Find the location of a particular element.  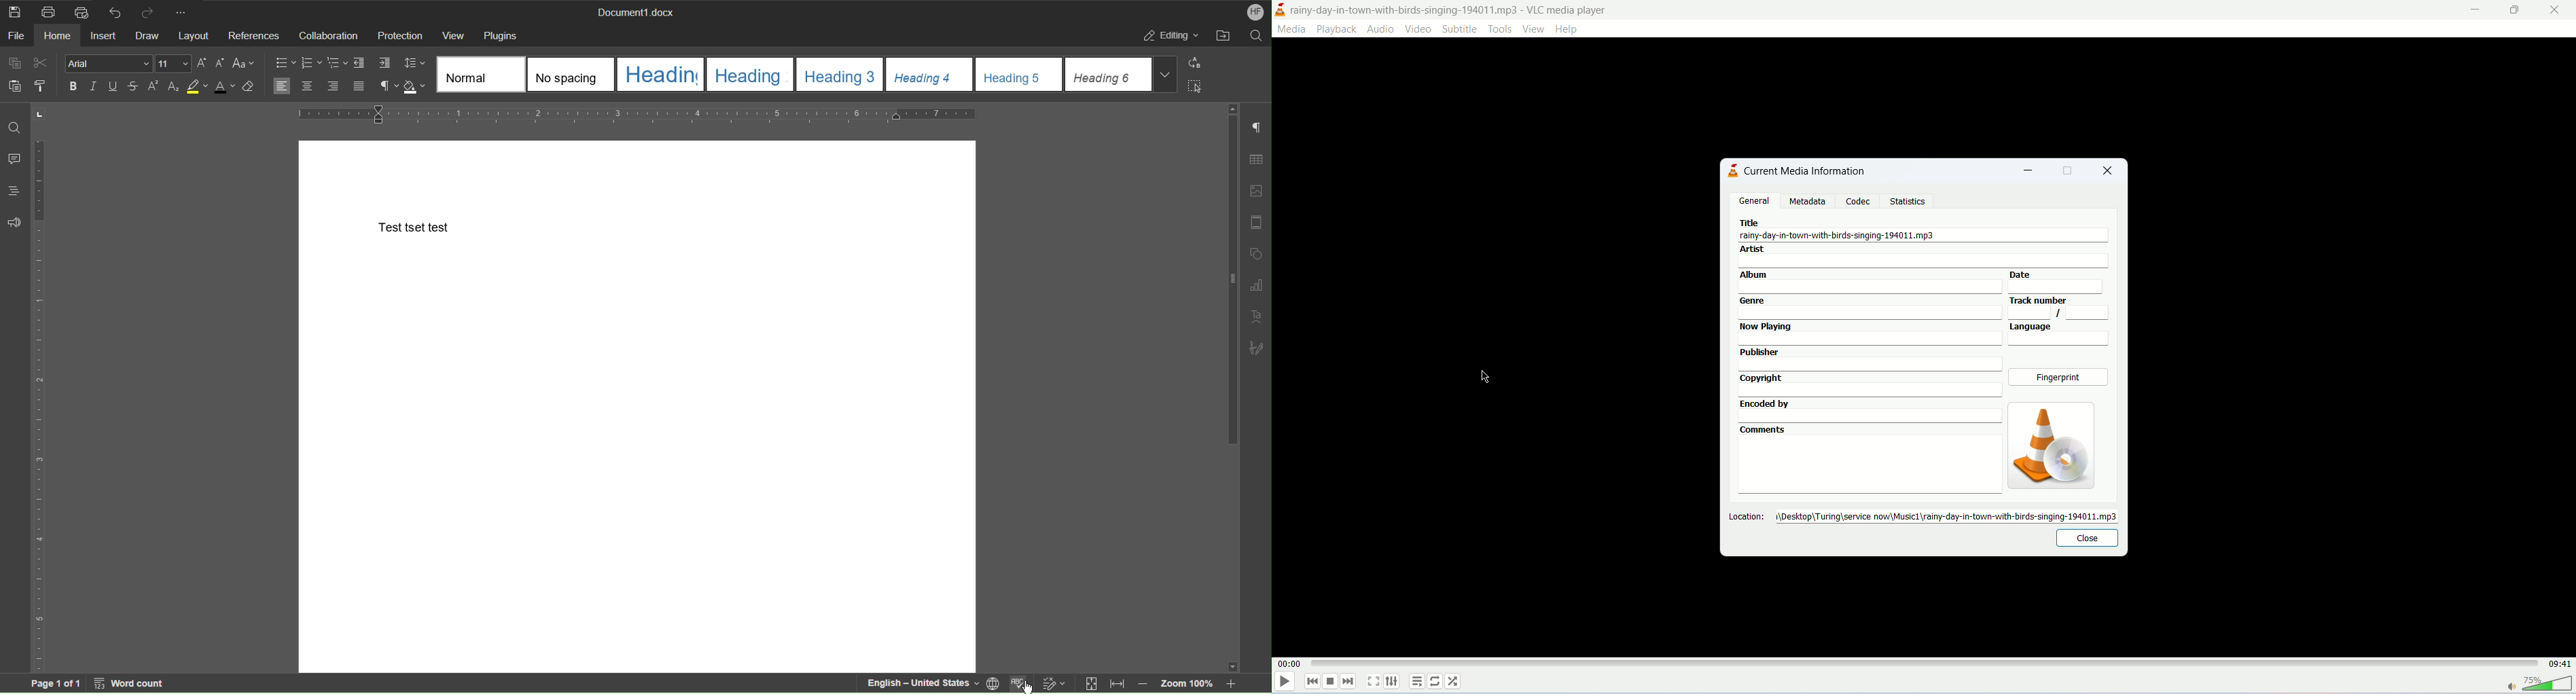

Editing is located at coordinates (1170, 35).